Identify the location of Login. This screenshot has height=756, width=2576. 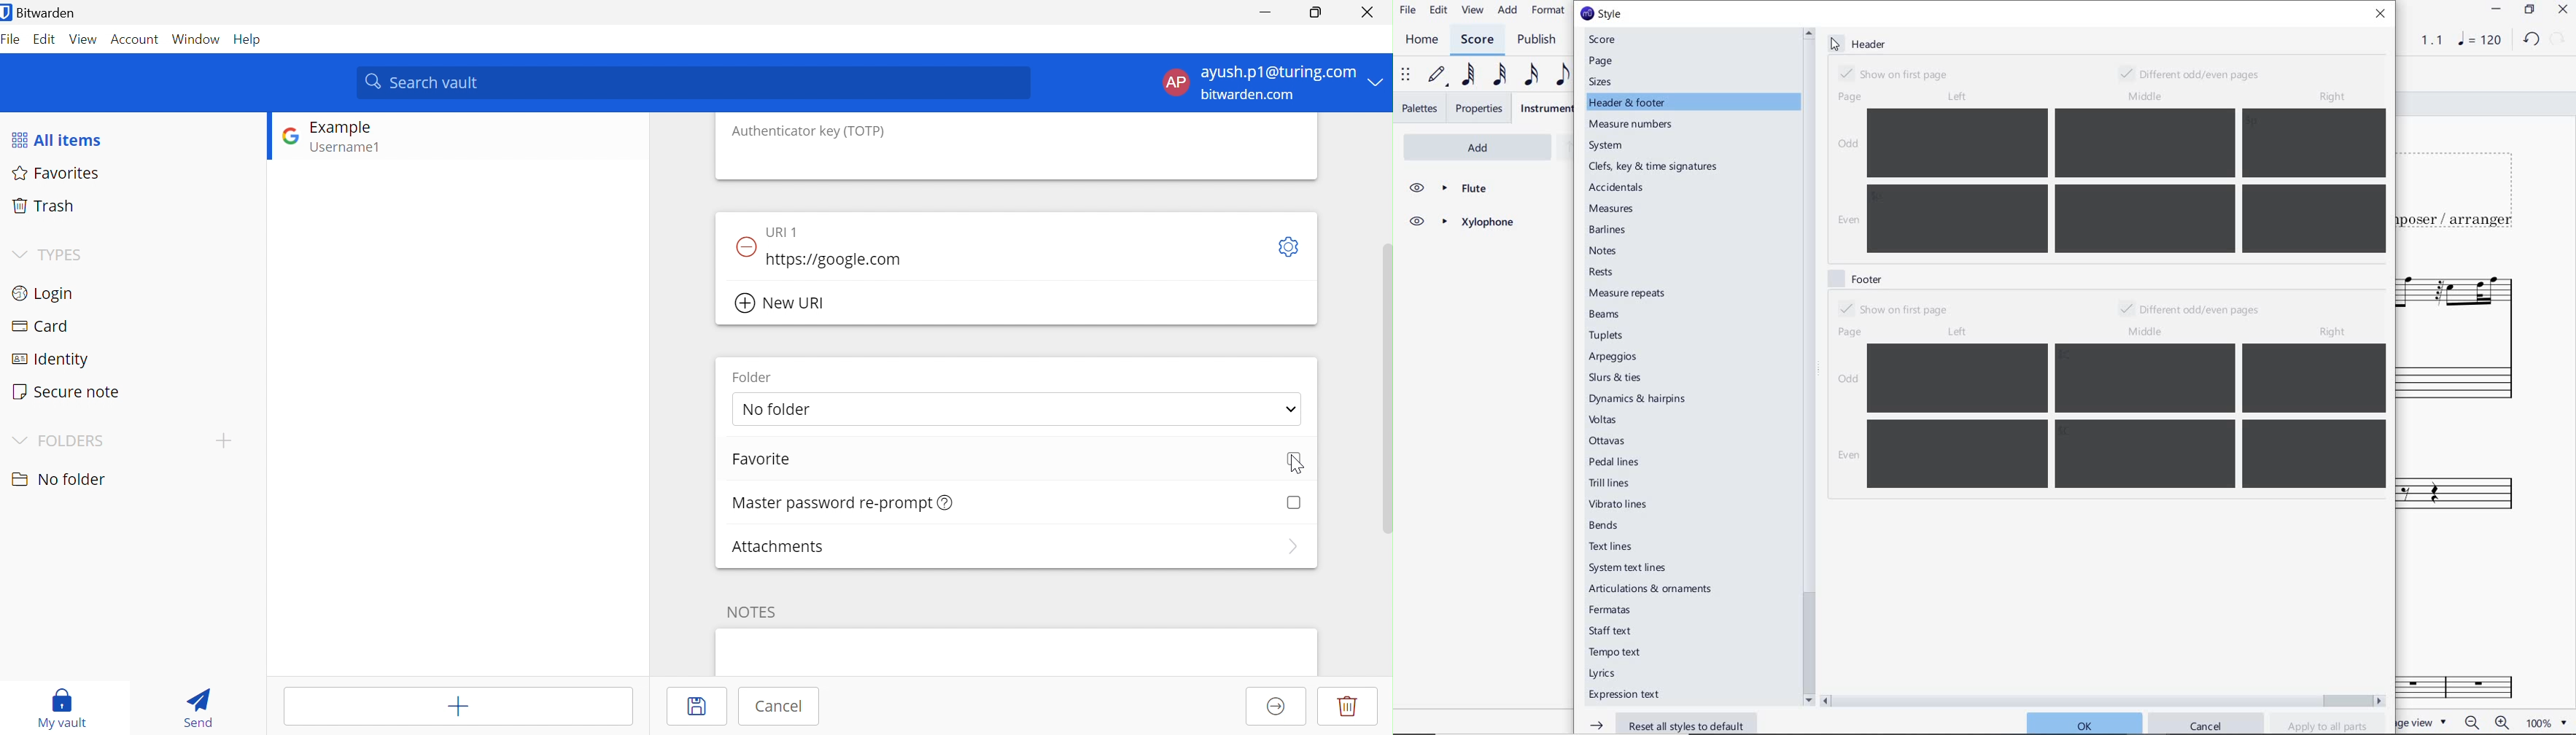
(43, 292).